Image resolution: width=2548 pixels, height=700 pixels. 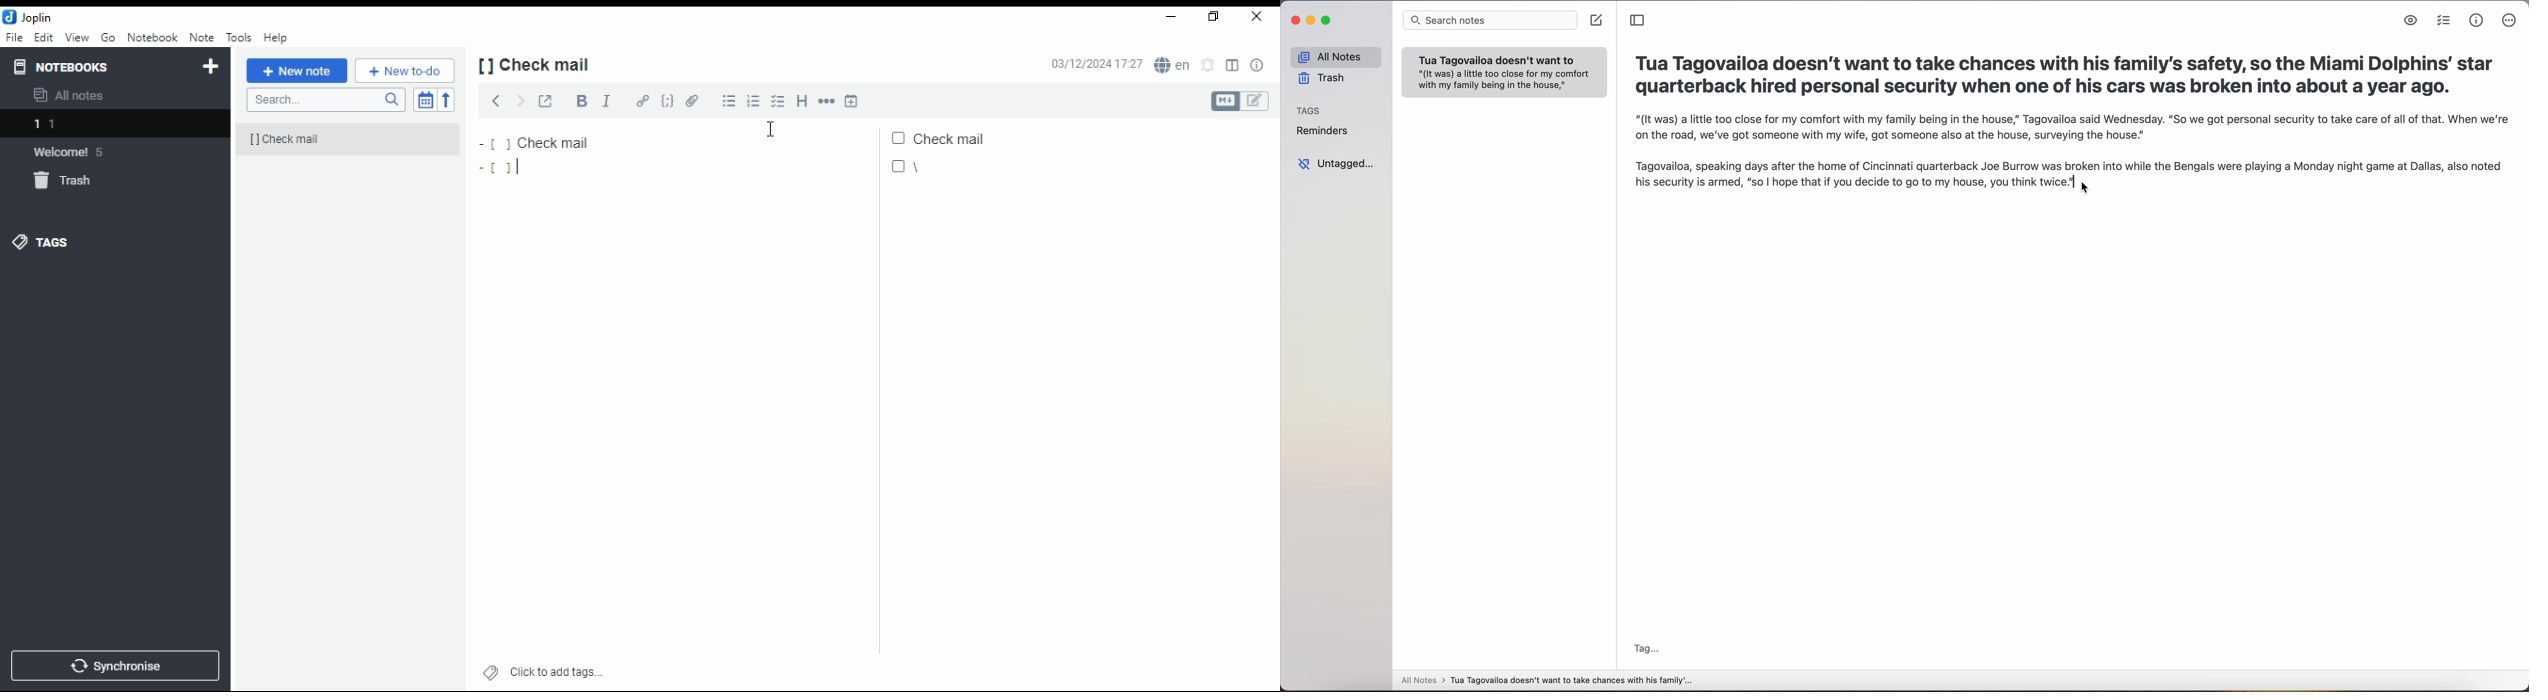 What do you see at coordinates (1257, 65) in the screenshot?
I see `note properties` at bounding box center [1257, 65].